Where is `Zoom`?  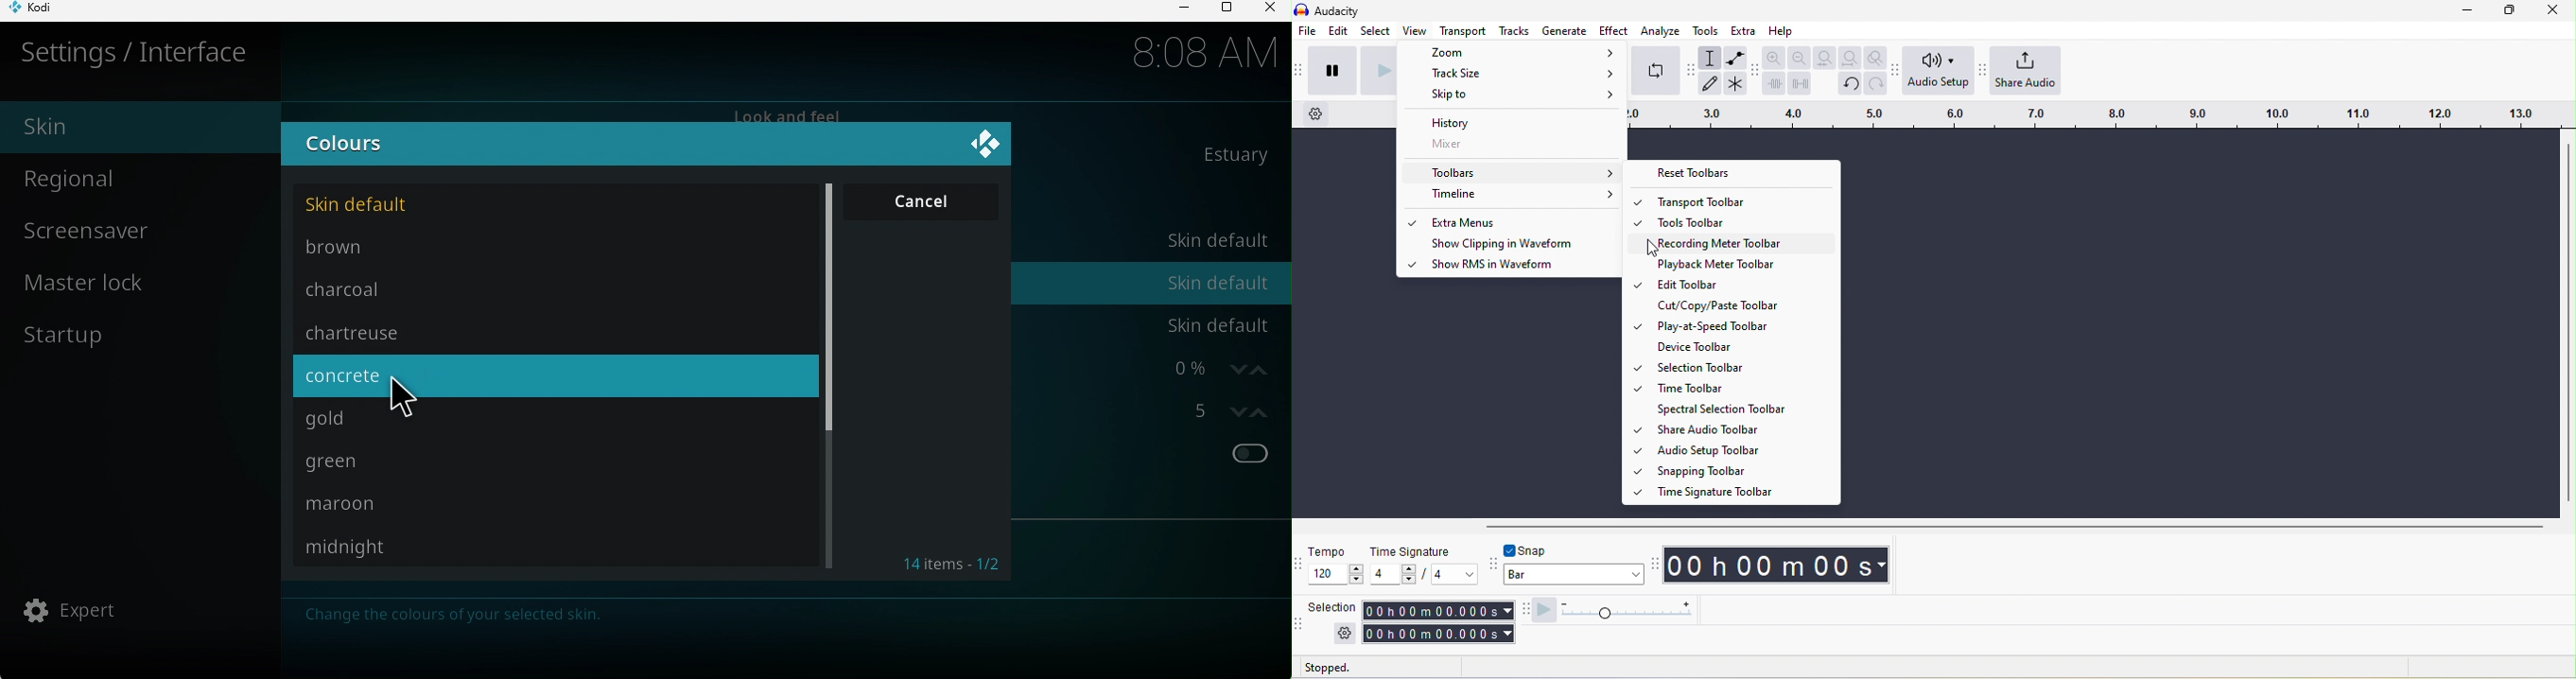
Zoom is located at coordinates (1515, 52).